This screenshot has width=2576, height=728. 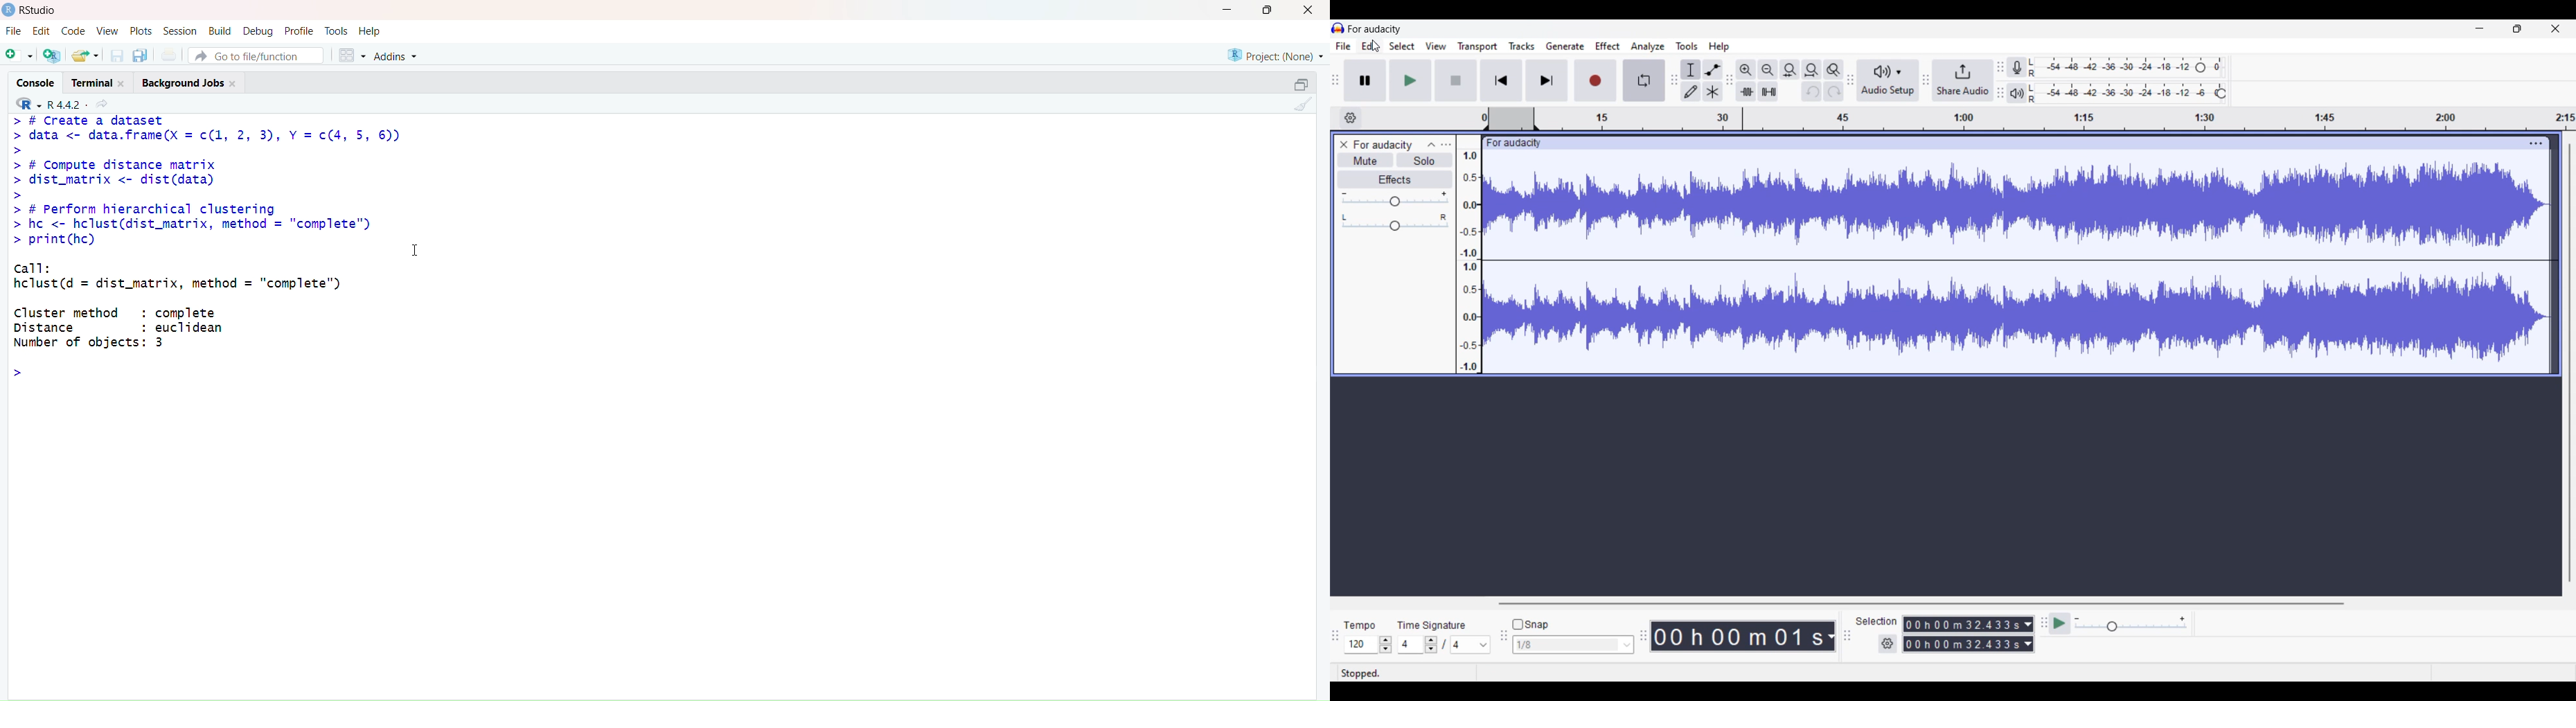 I want to click on Share audio, so click(x=1963, y=80).